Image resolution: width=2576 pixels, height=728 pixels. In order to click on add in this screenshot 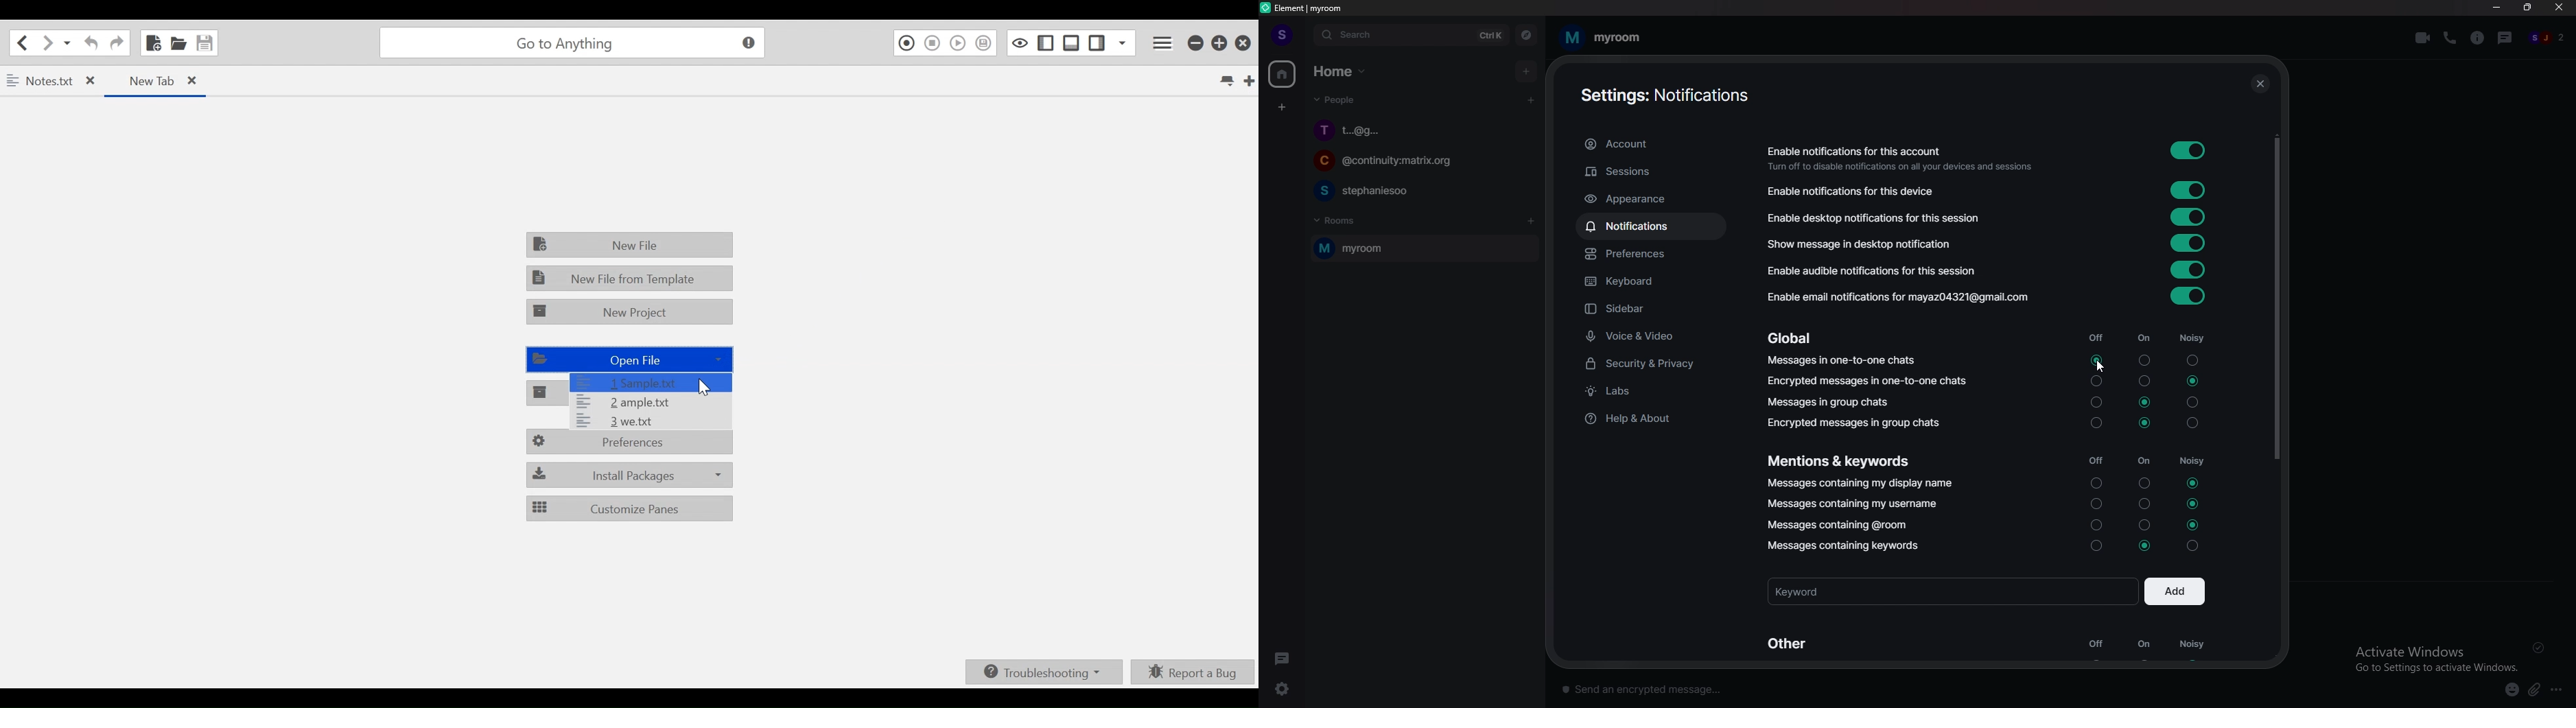, I will do `click(2175, 591)`.